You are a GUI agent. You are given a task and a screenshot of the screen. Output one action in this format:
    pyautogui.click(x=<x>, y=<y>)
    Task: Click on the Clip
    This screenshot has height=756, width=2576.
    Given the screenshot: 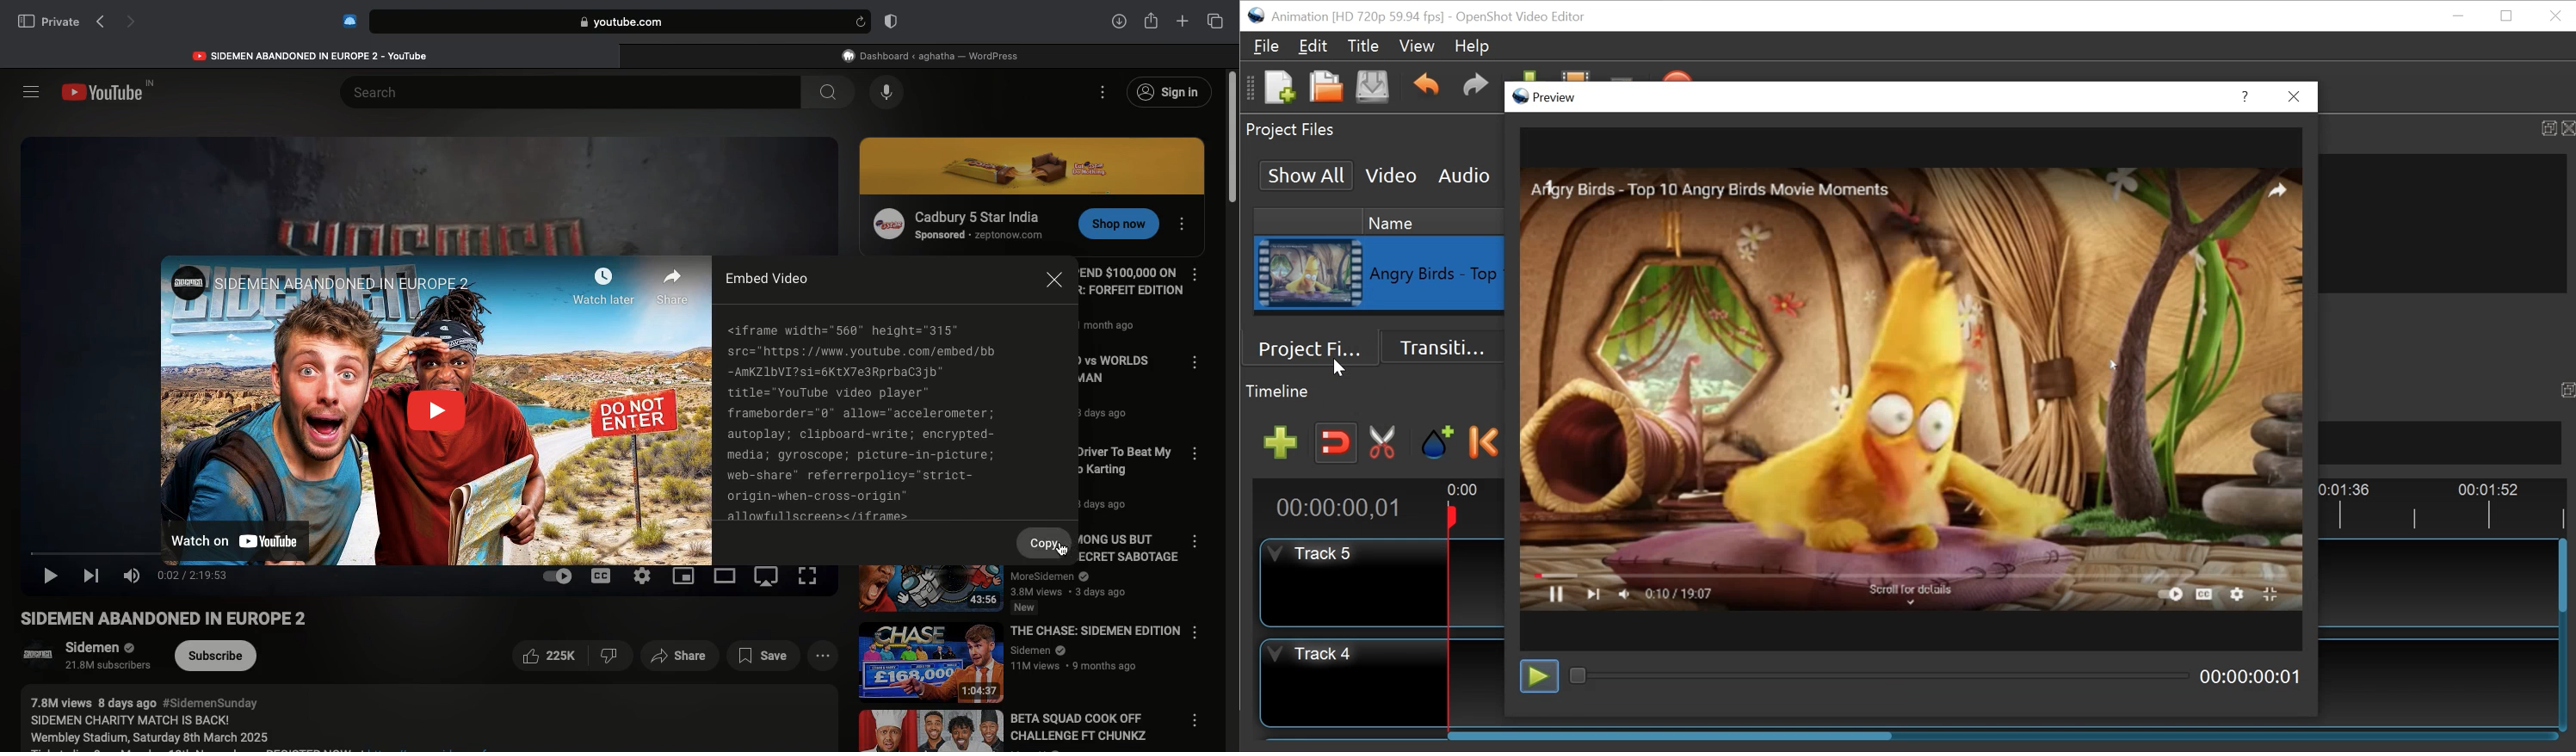 What is the action you would take?
    pyautogui.click(x=1310, y=274)
    